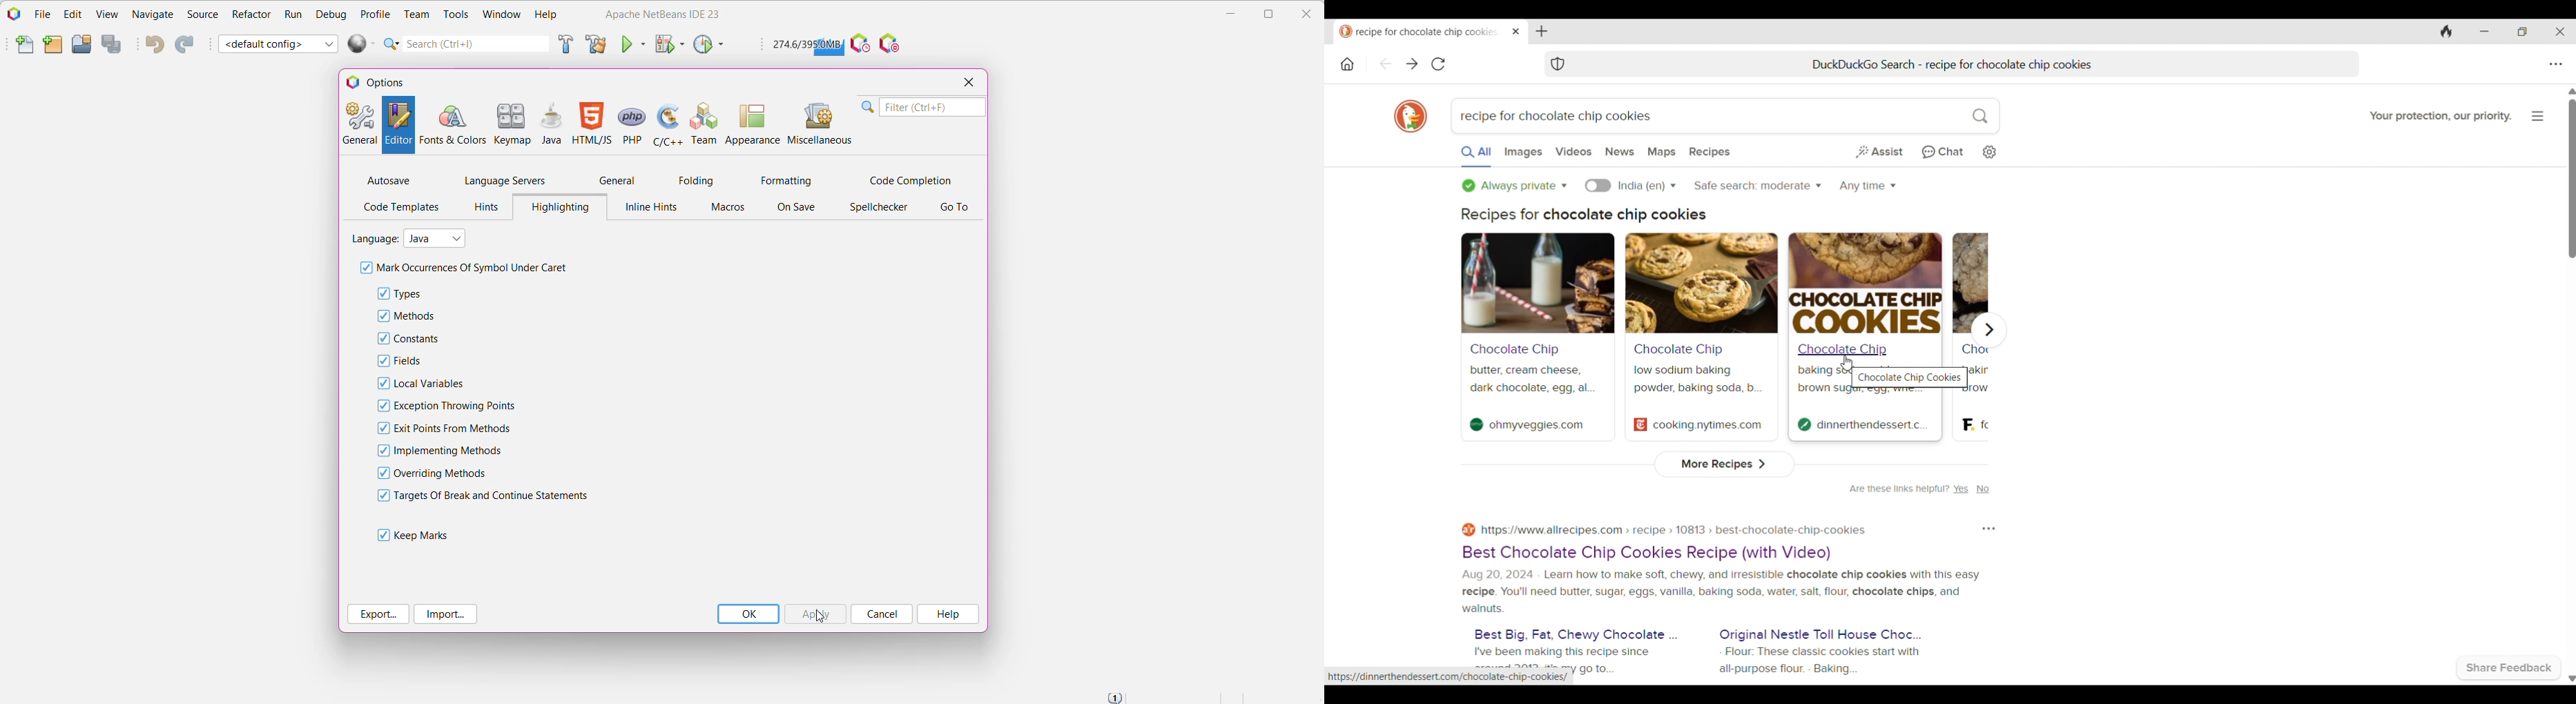 The height and width of the screenshot is (728, 2576). I want to click on Close interface, so click(2558, 33).